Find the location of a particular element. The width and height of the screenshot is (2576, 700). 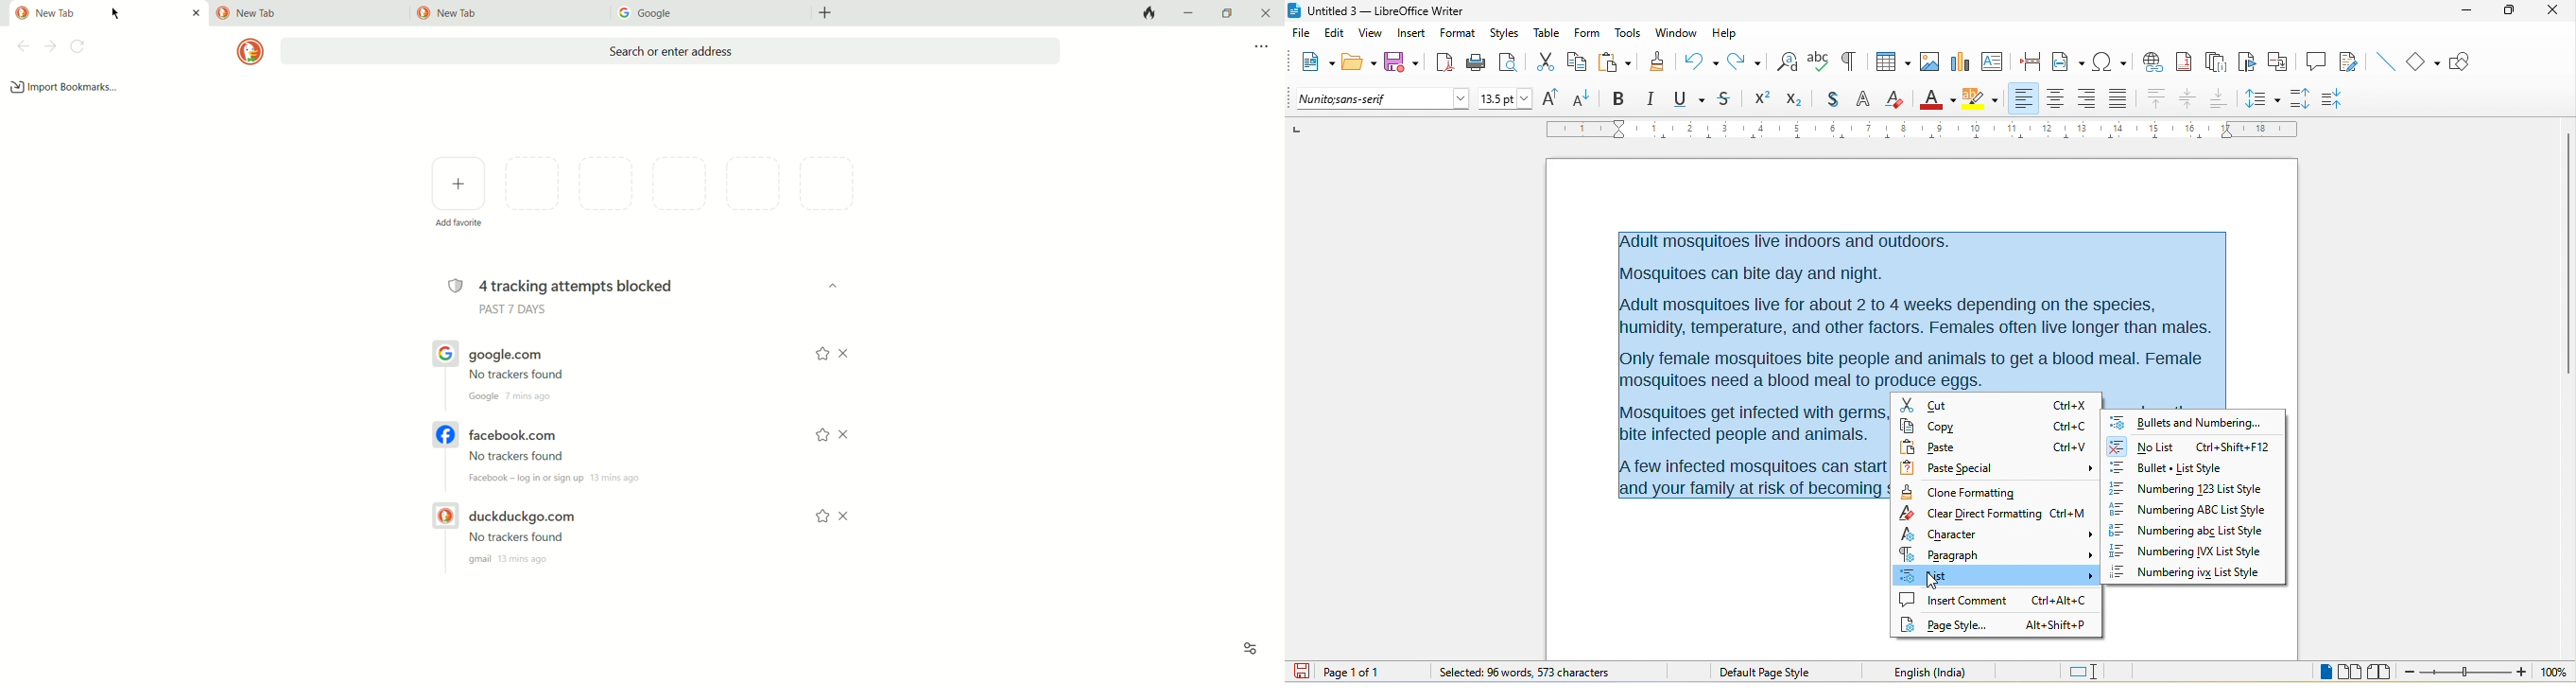

Untitled 3 — LibreOffice Writer is located at coordinates (1384, 10).